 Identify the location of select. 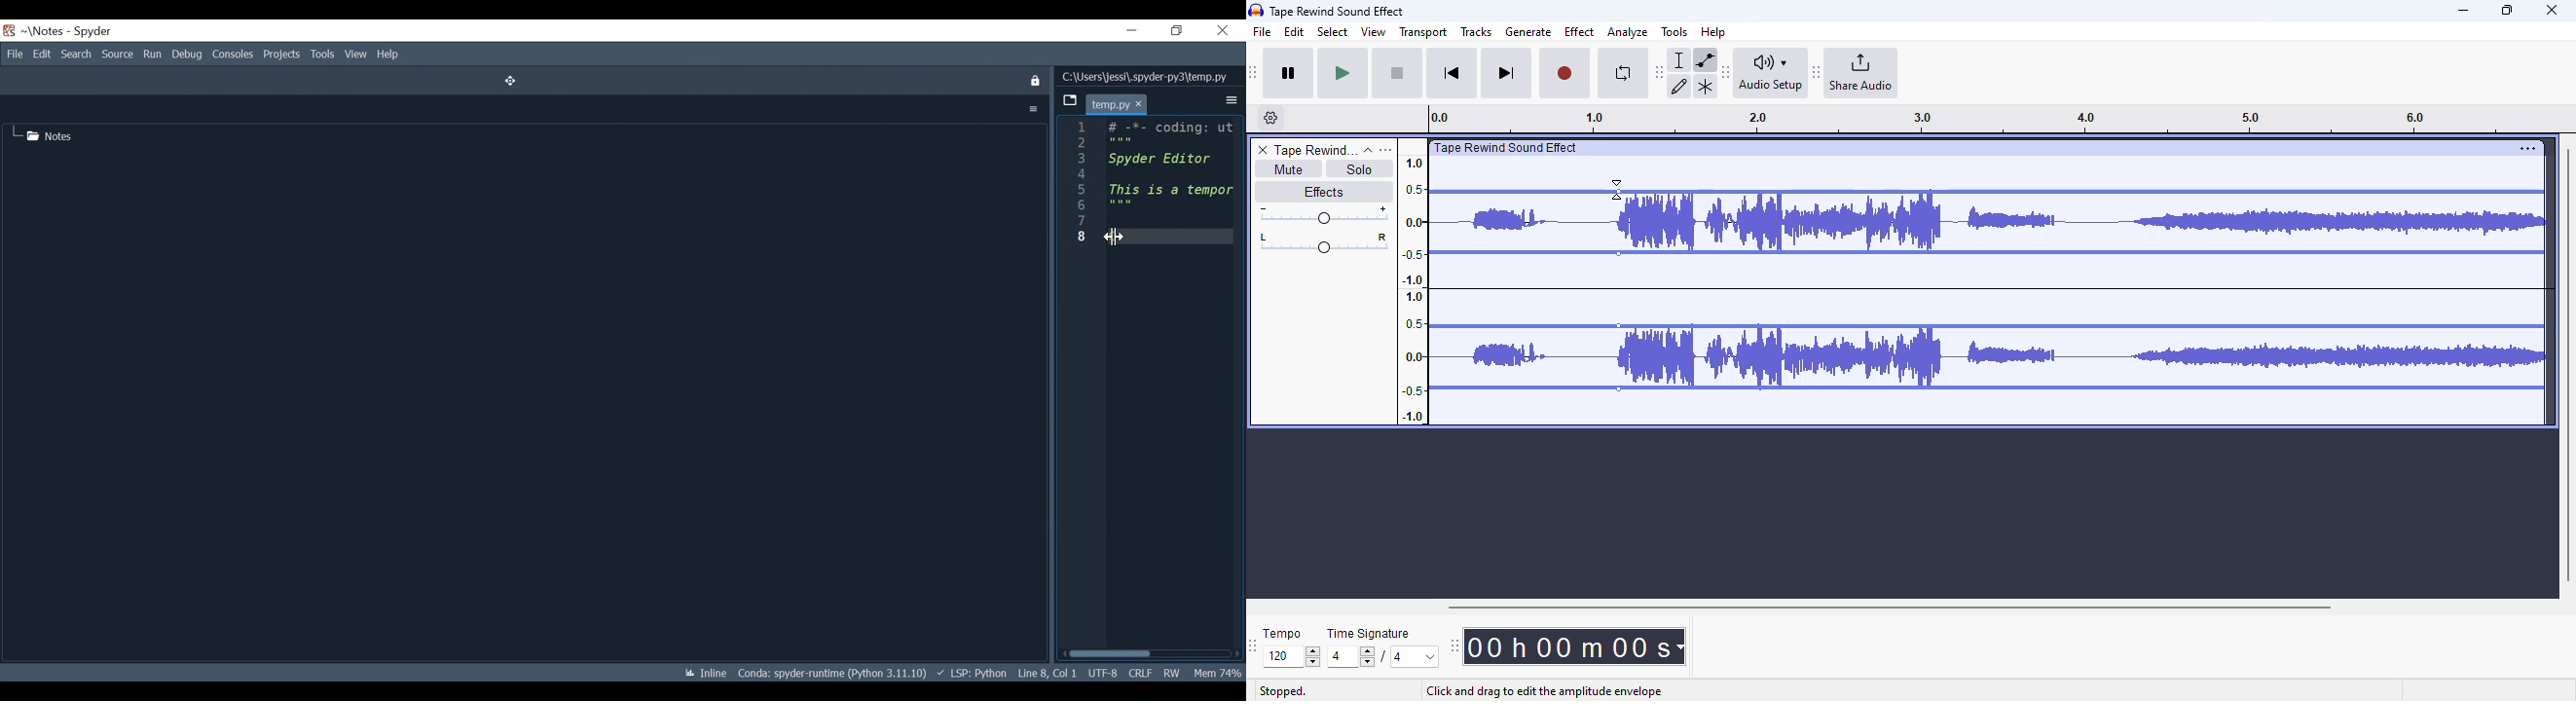
(1333, 31).